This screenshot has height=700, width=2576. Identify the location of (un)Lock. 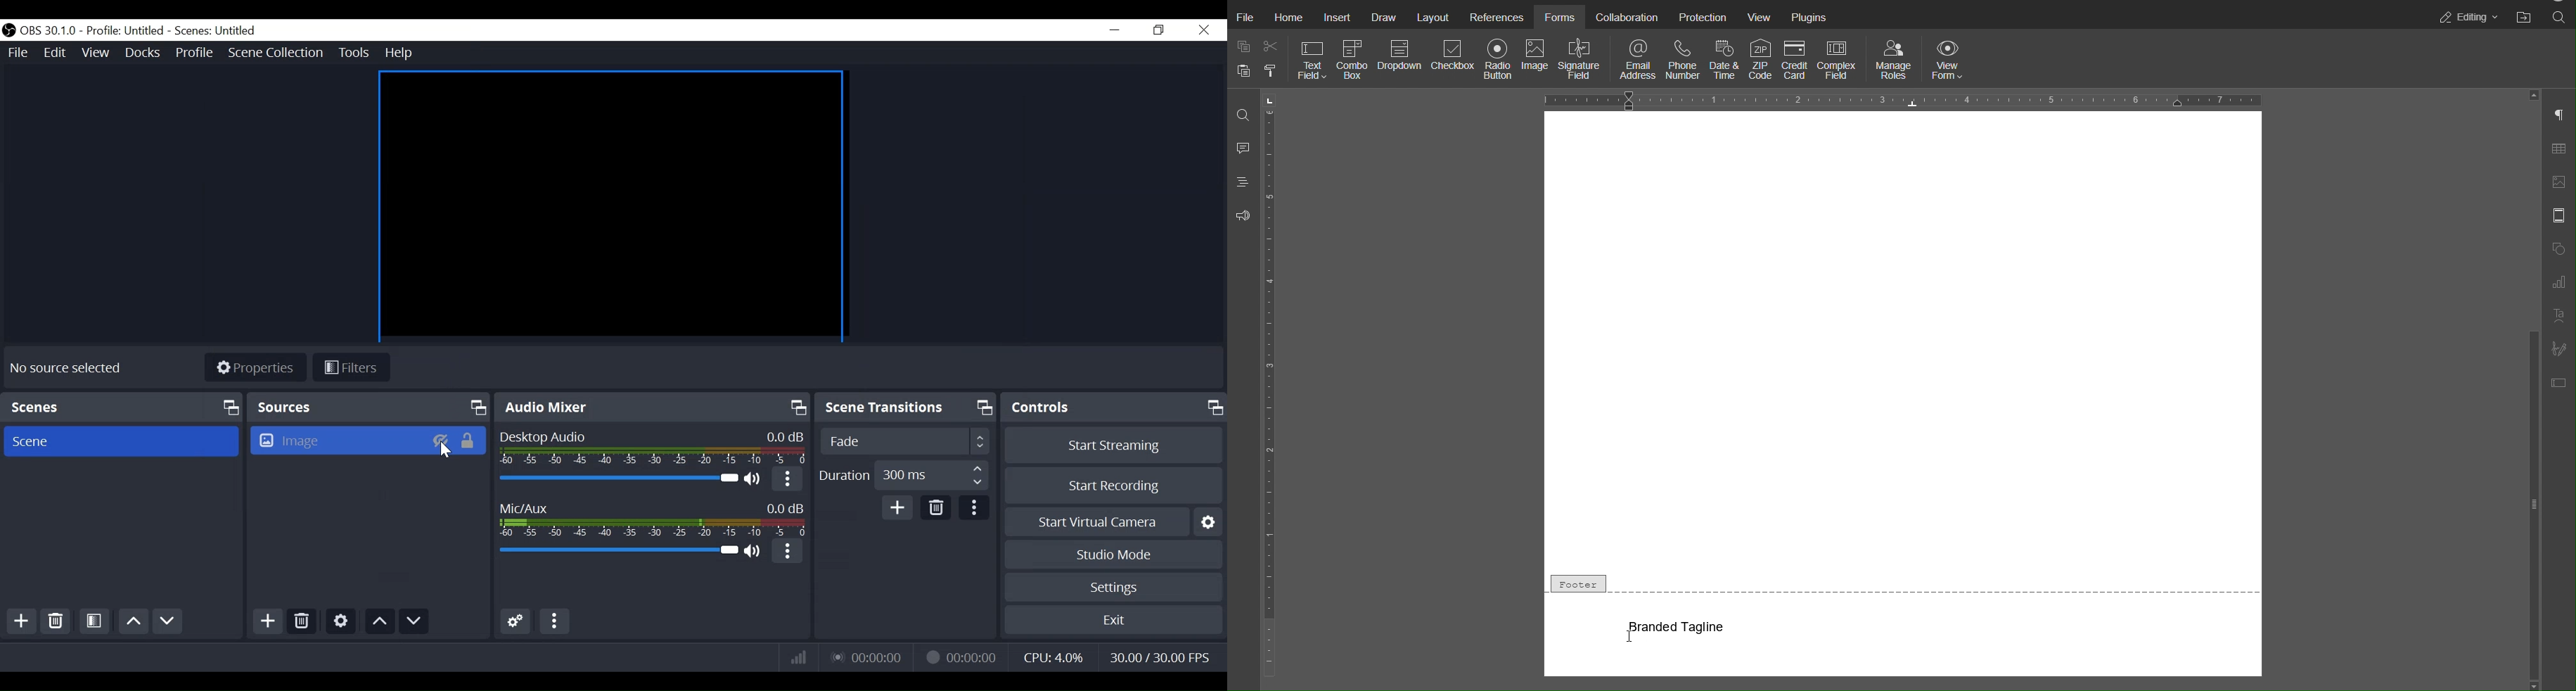
(471, 441).